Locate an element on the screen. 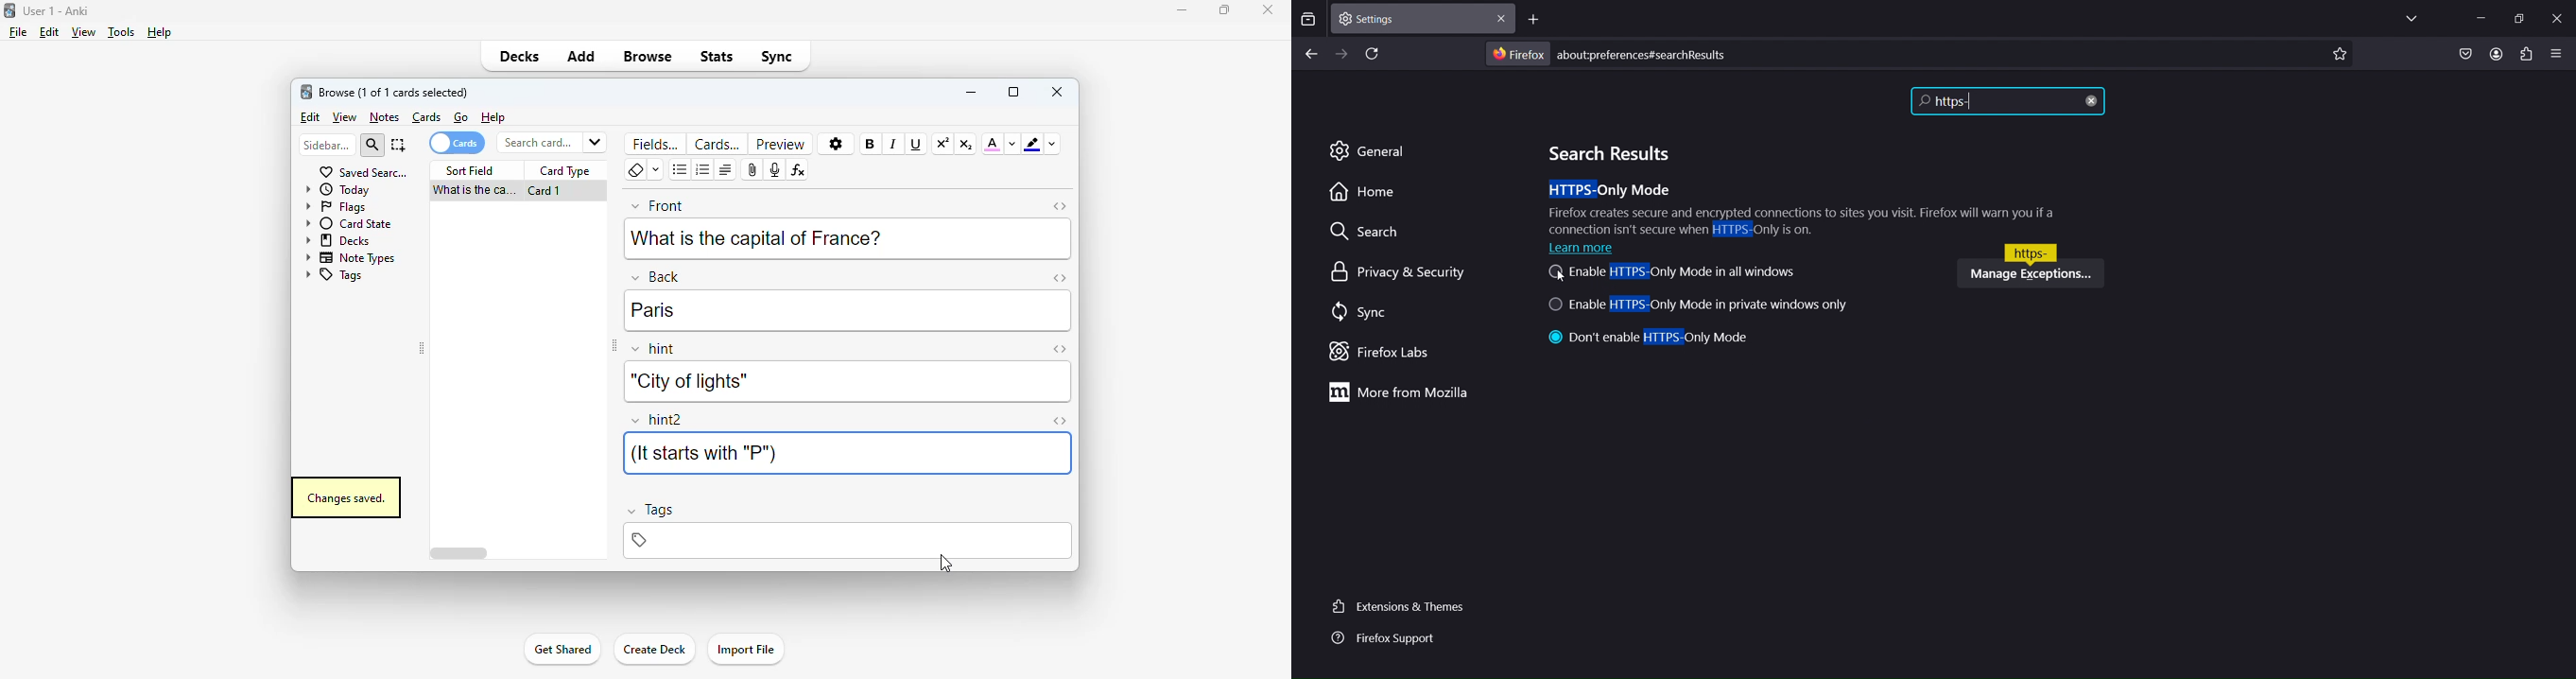 Image resolution: width=2576 pixels, height=700 pixels. underline is located at coordinates (914, 144).